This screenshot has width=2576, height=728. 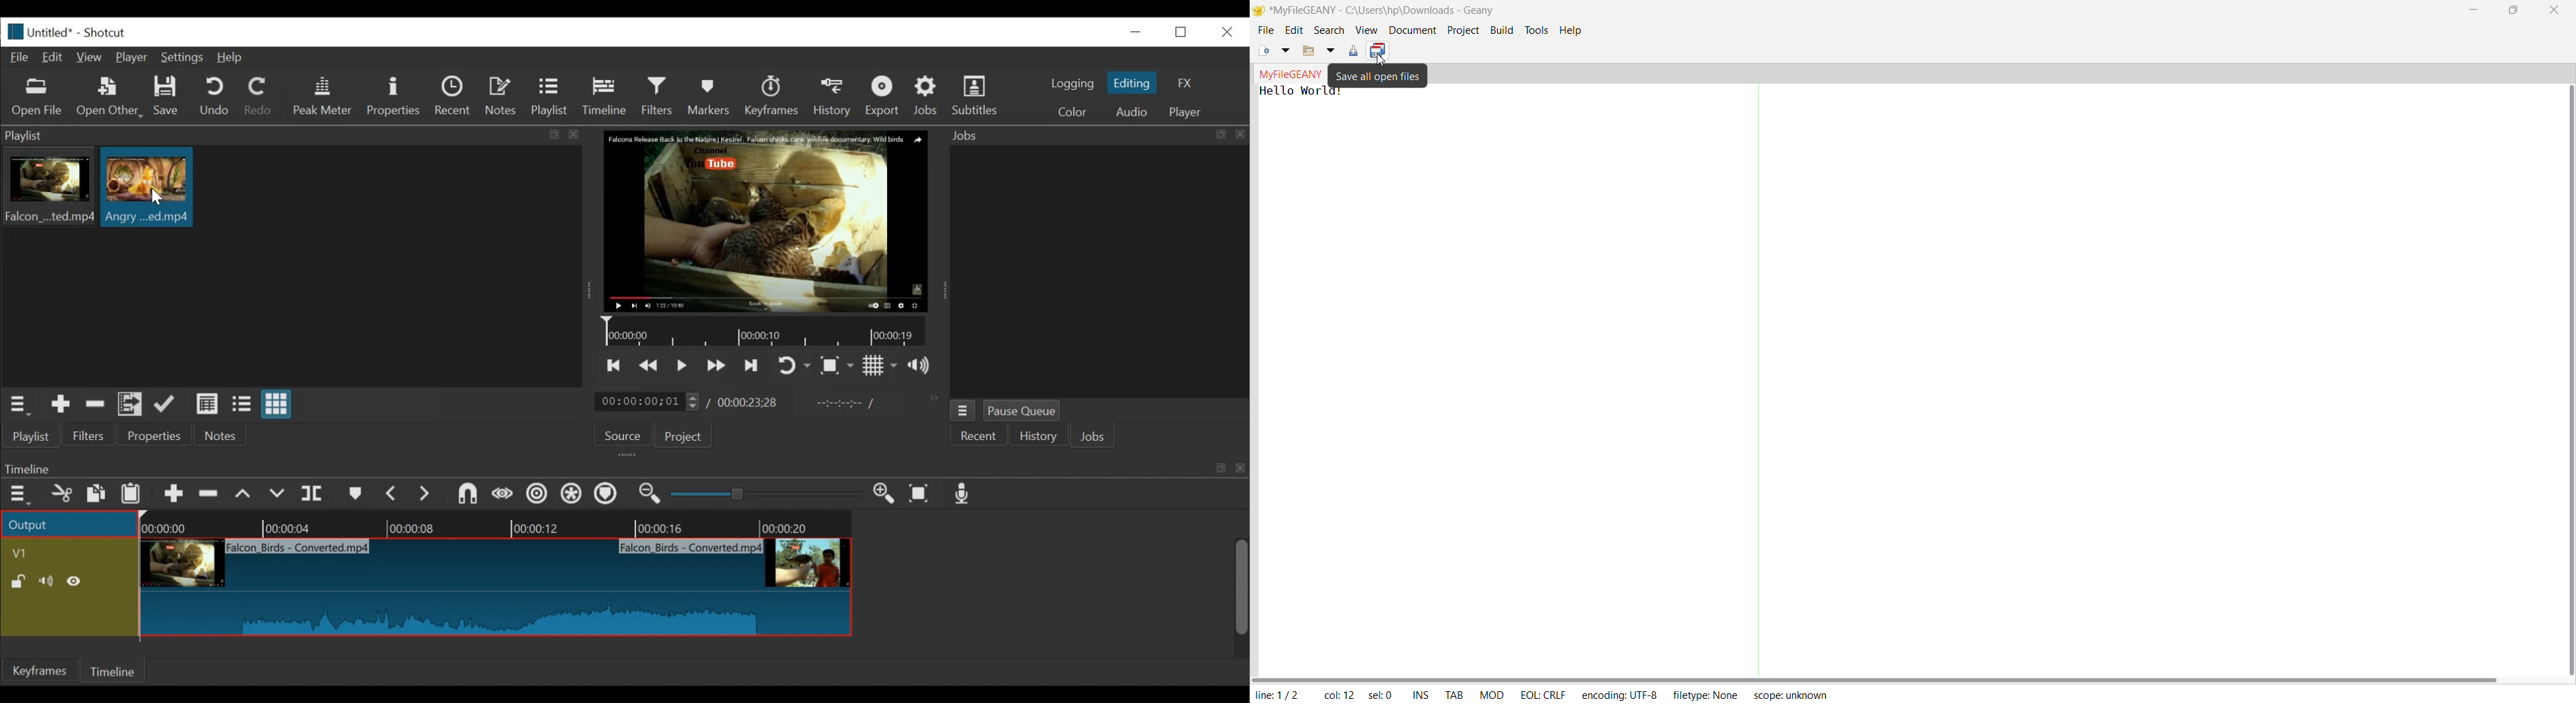 I want to click on Export, so click(x=885, y=98).